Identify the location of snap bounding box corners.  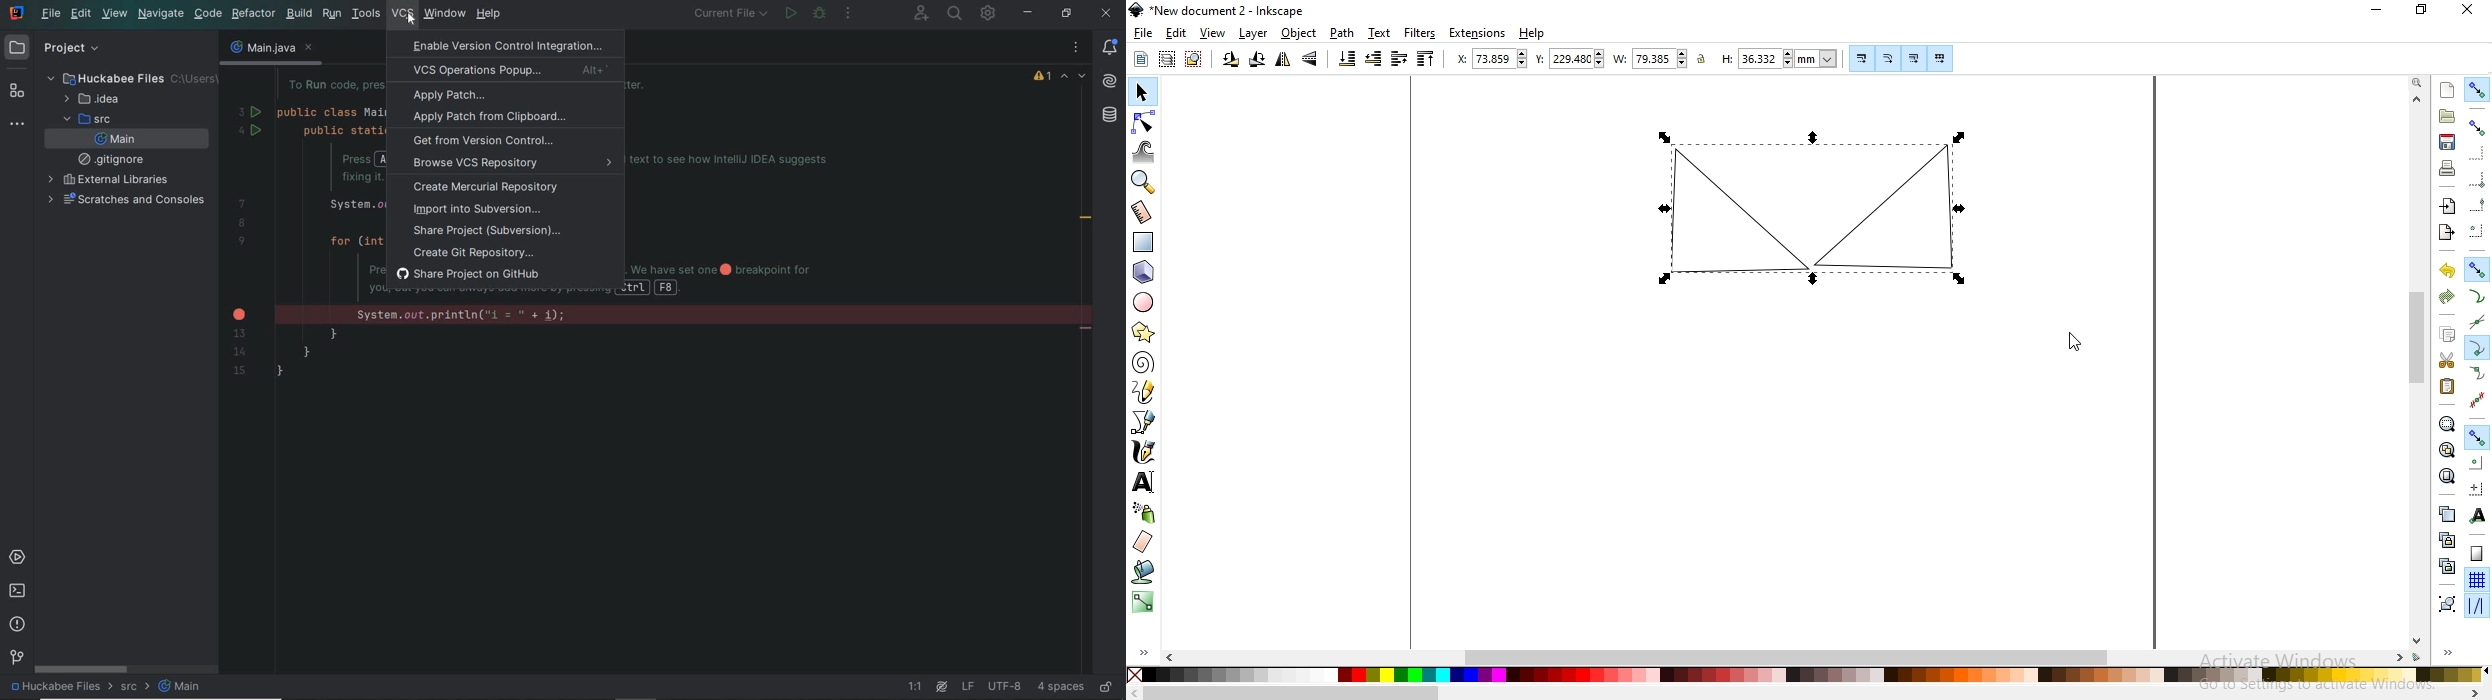
(2478, 177).